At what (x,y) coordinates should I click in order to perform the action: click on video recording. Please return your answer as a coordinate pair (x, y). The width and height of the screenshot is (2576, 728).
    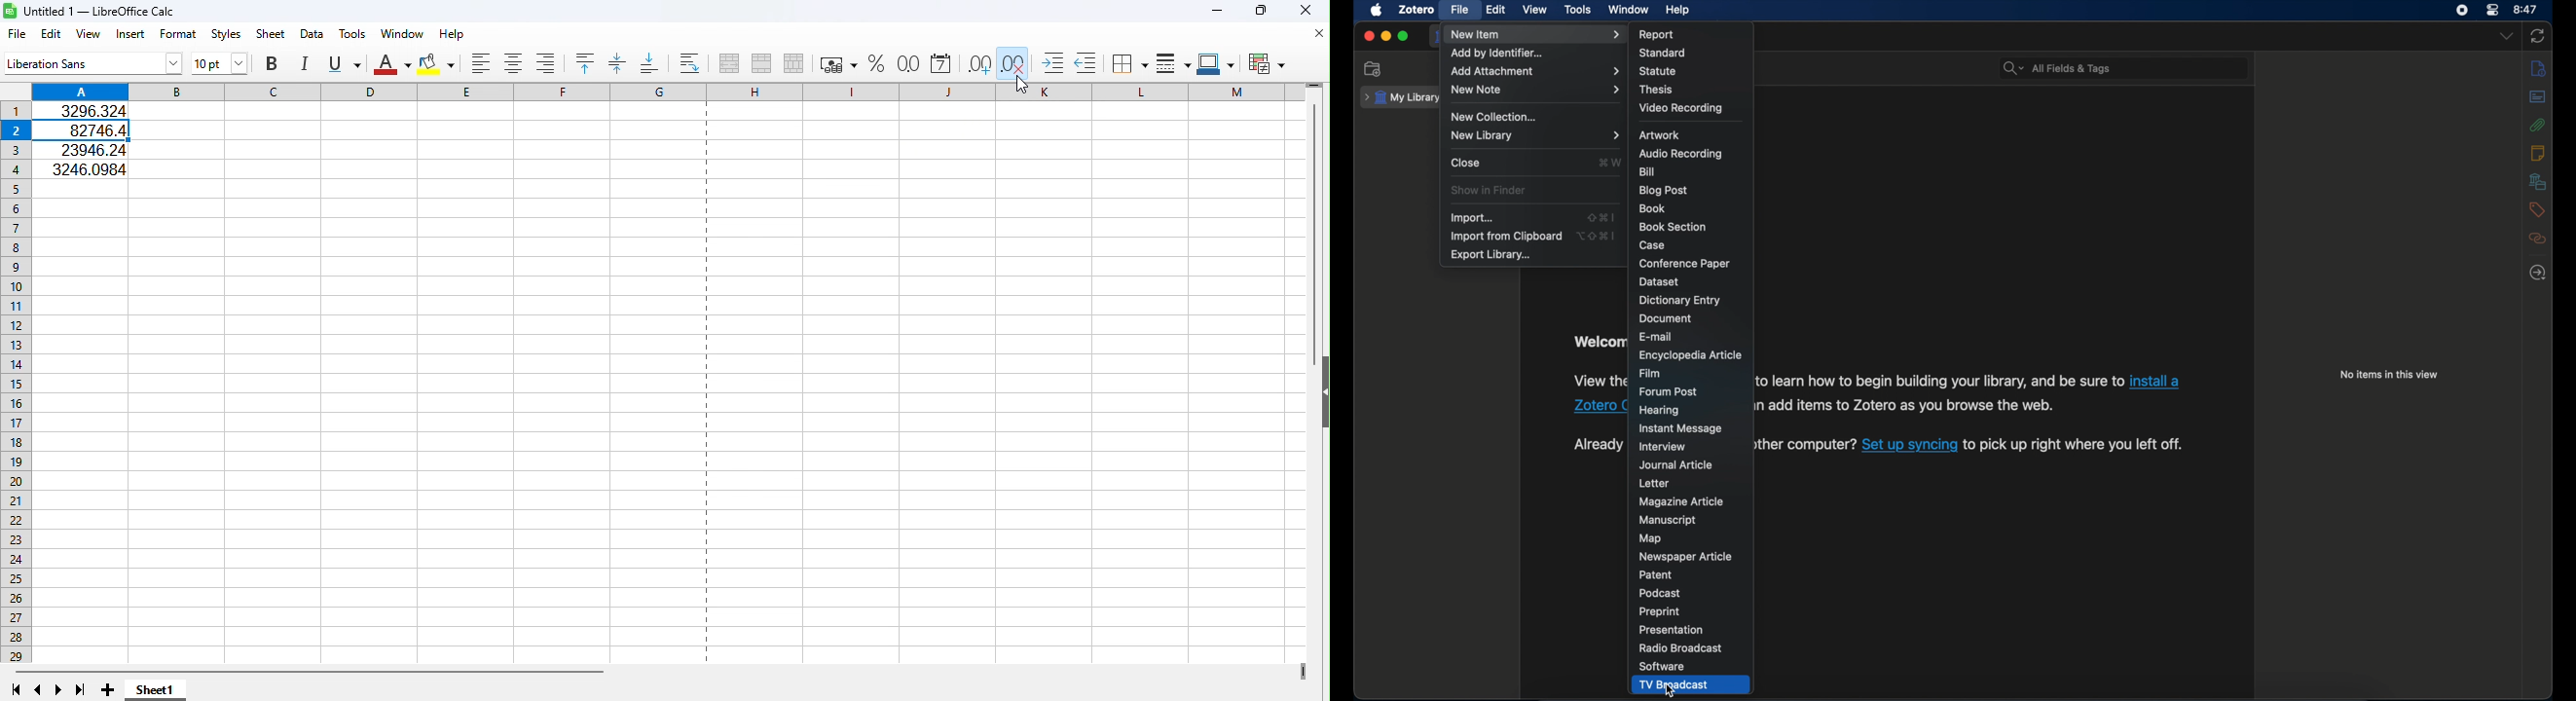
    Looking at the image, I should click on (1680, 108).